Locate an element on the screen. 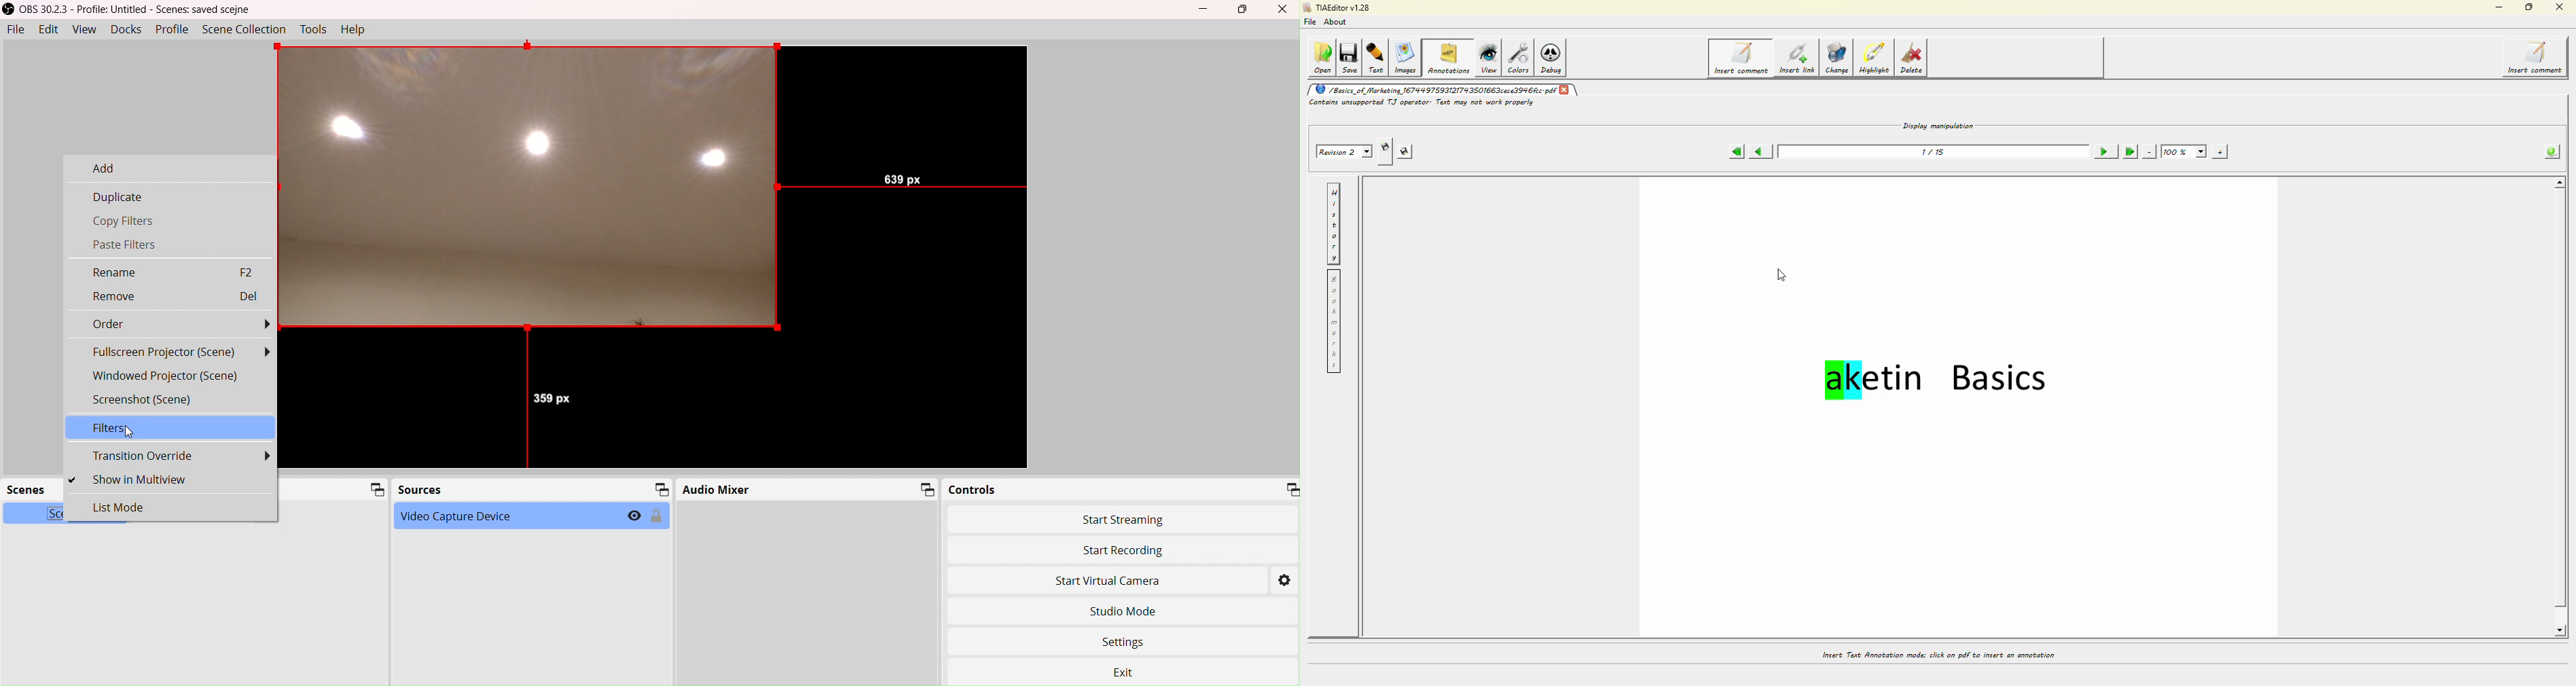 Image resolution: width=2576 pixels, height=700 pixels. Transition Override is located at coordinates (179, 456).